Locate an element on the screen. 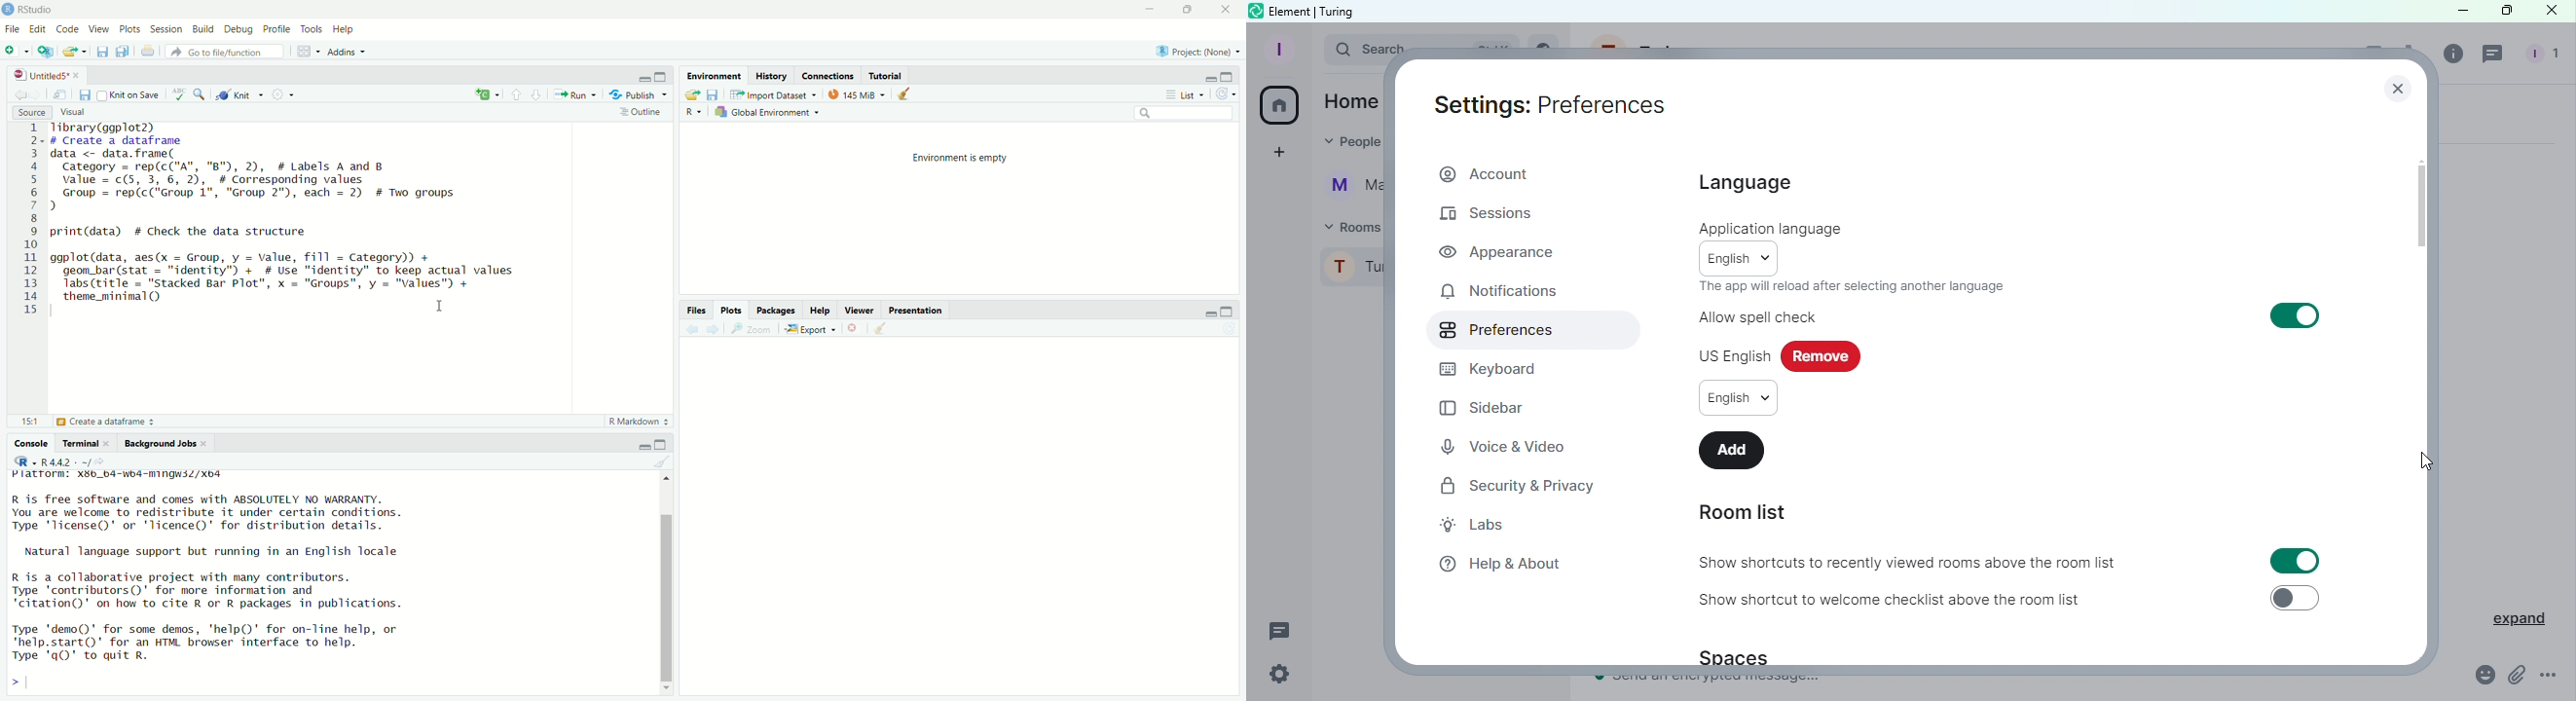 This screenshot has height=728, width=2576. Build is located at coordinates (203, 28).